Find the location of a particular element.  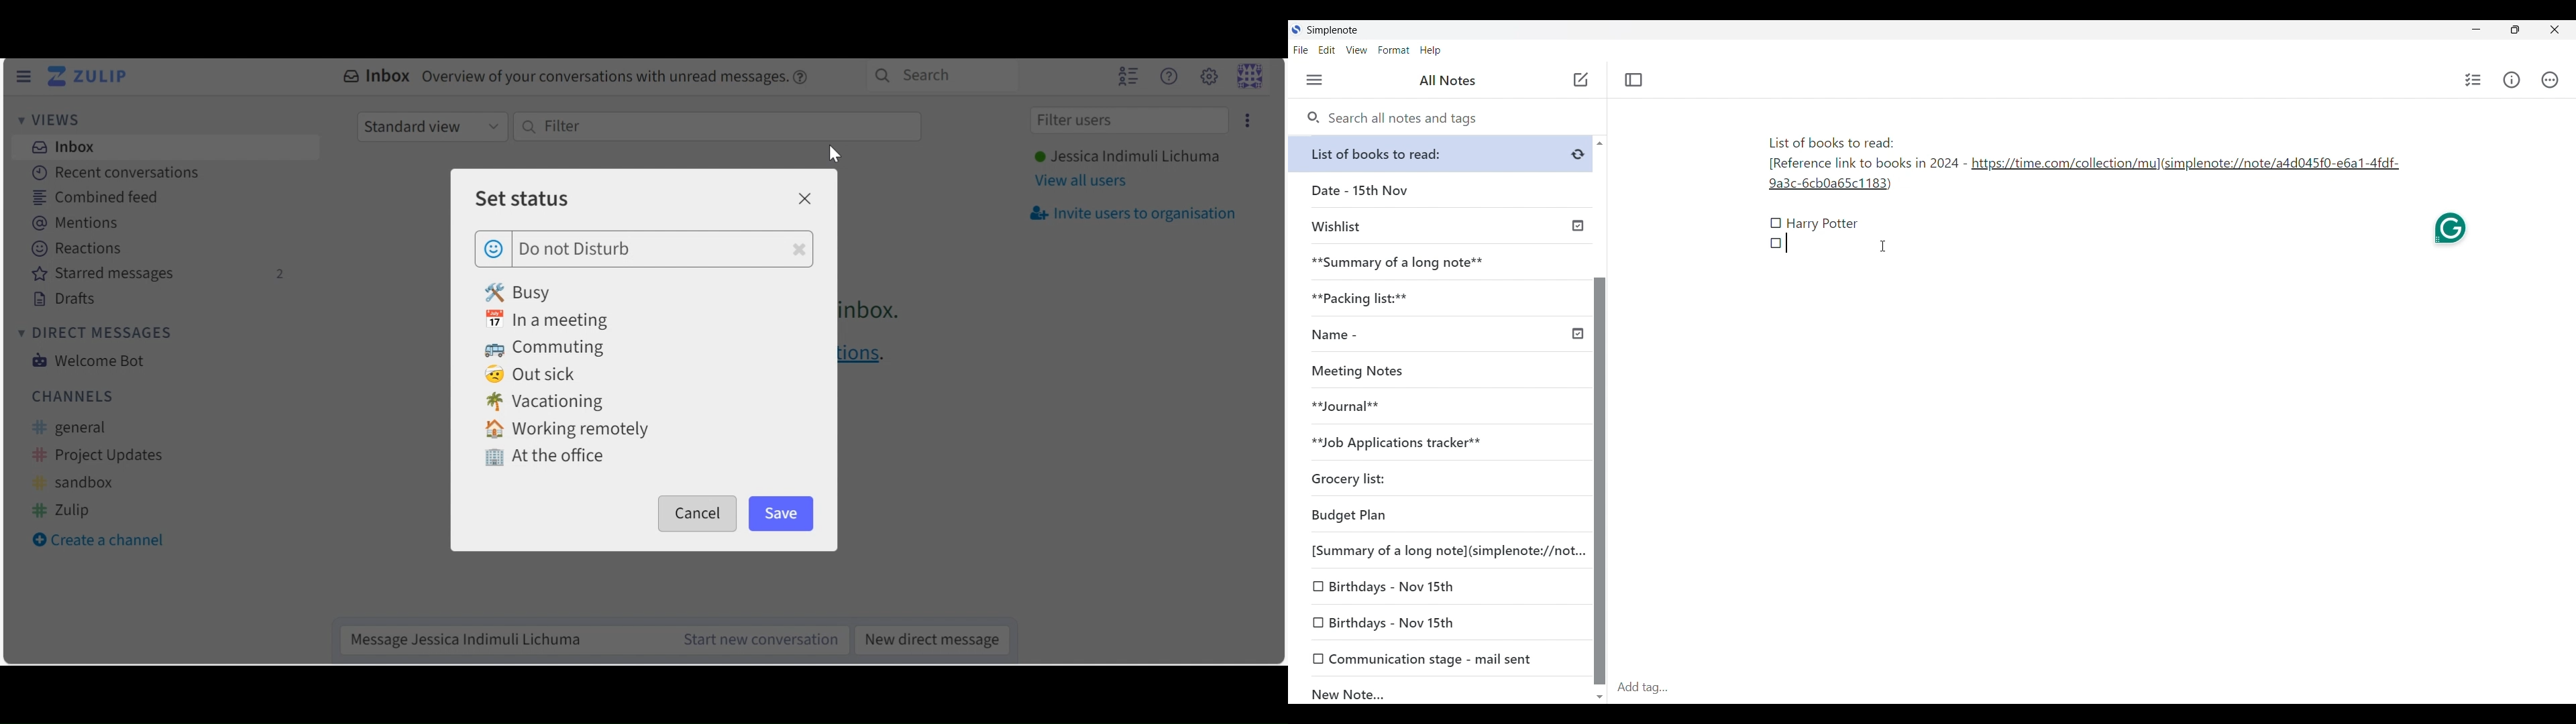

Date - 15th Nov is located at coordinates (1441, 190).